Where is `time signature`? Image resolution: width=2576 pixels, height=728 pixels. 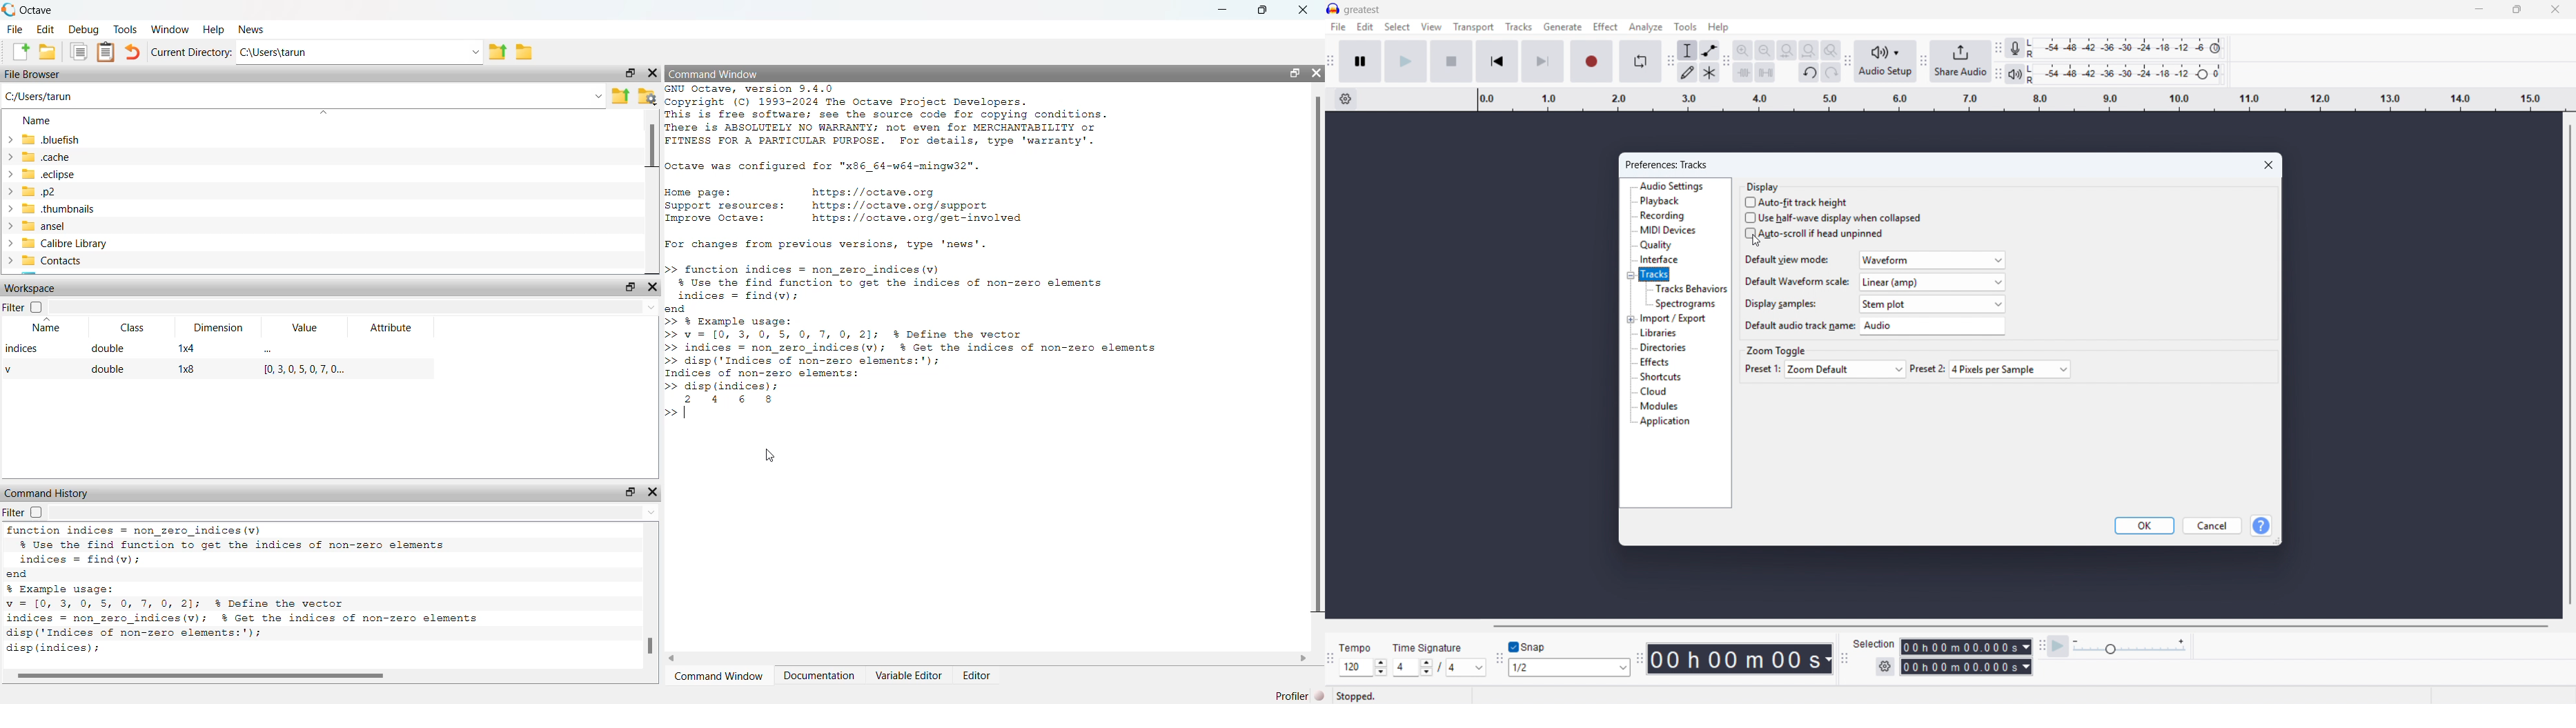
time signature is located at coordinates (1429, 648).